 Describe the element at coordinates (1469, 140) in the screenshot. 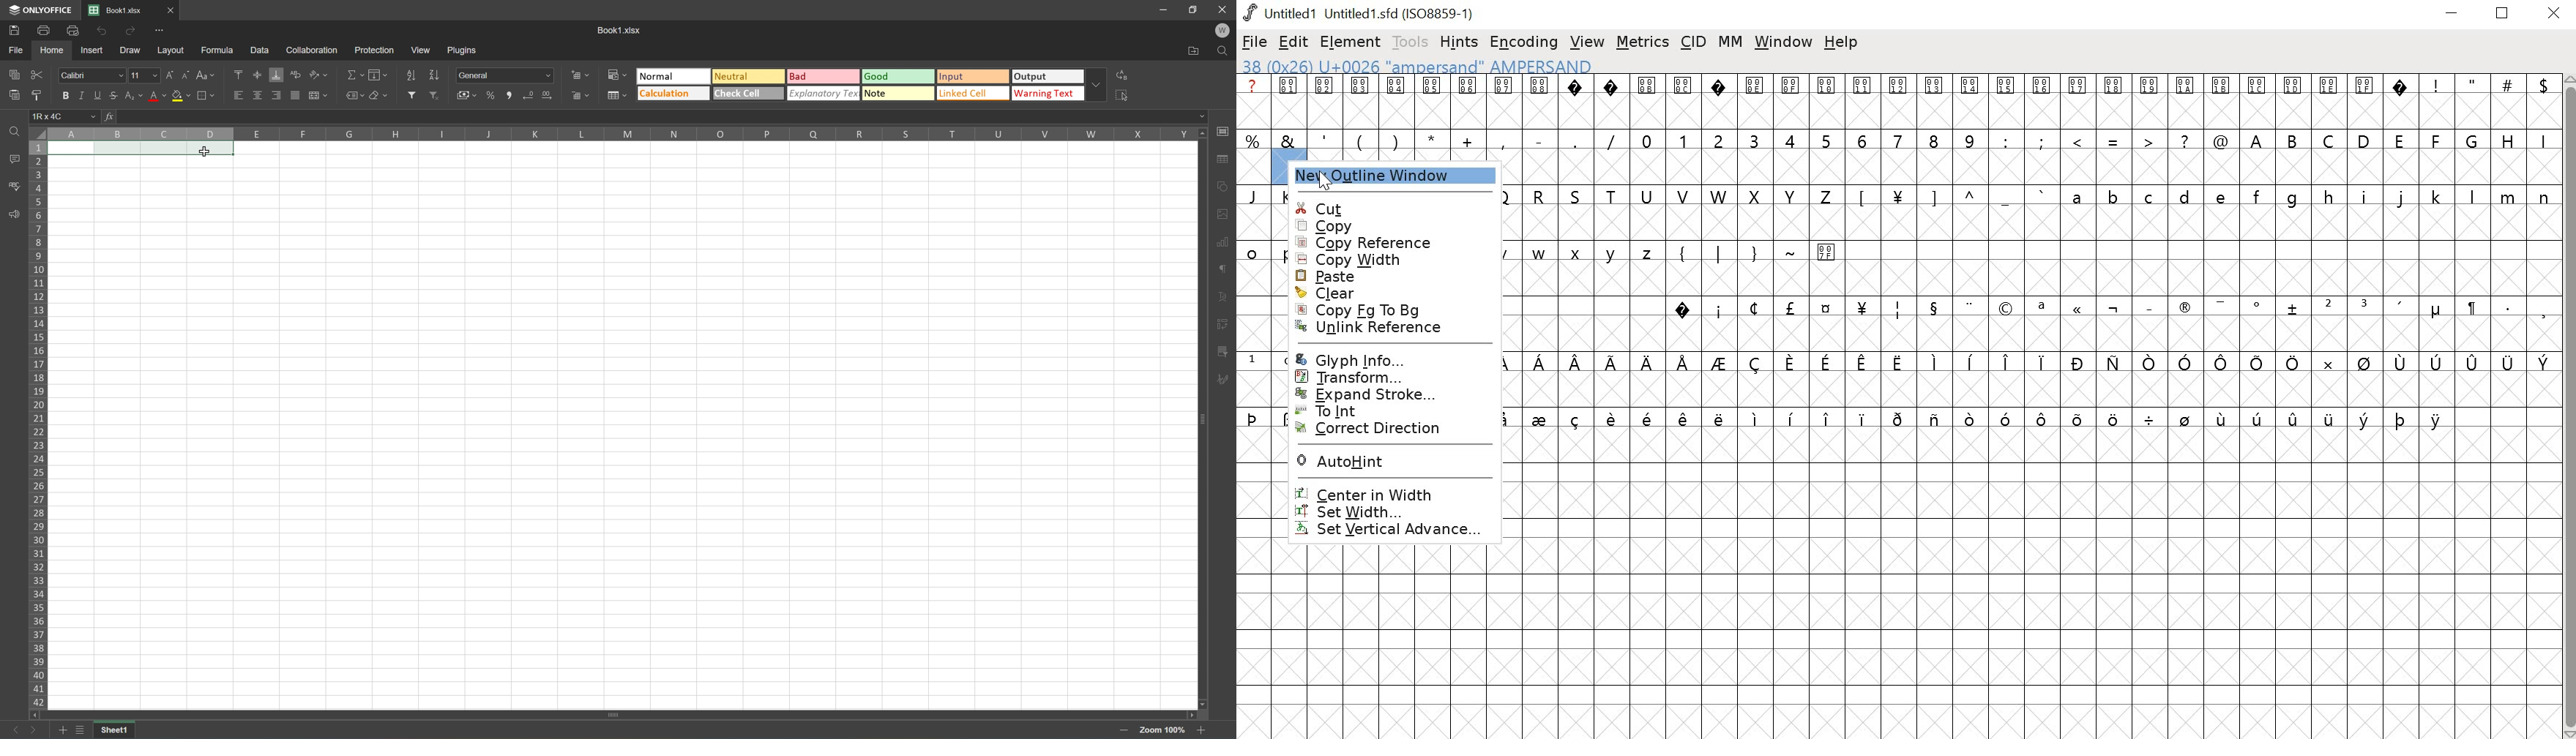

I see `+` at that location.